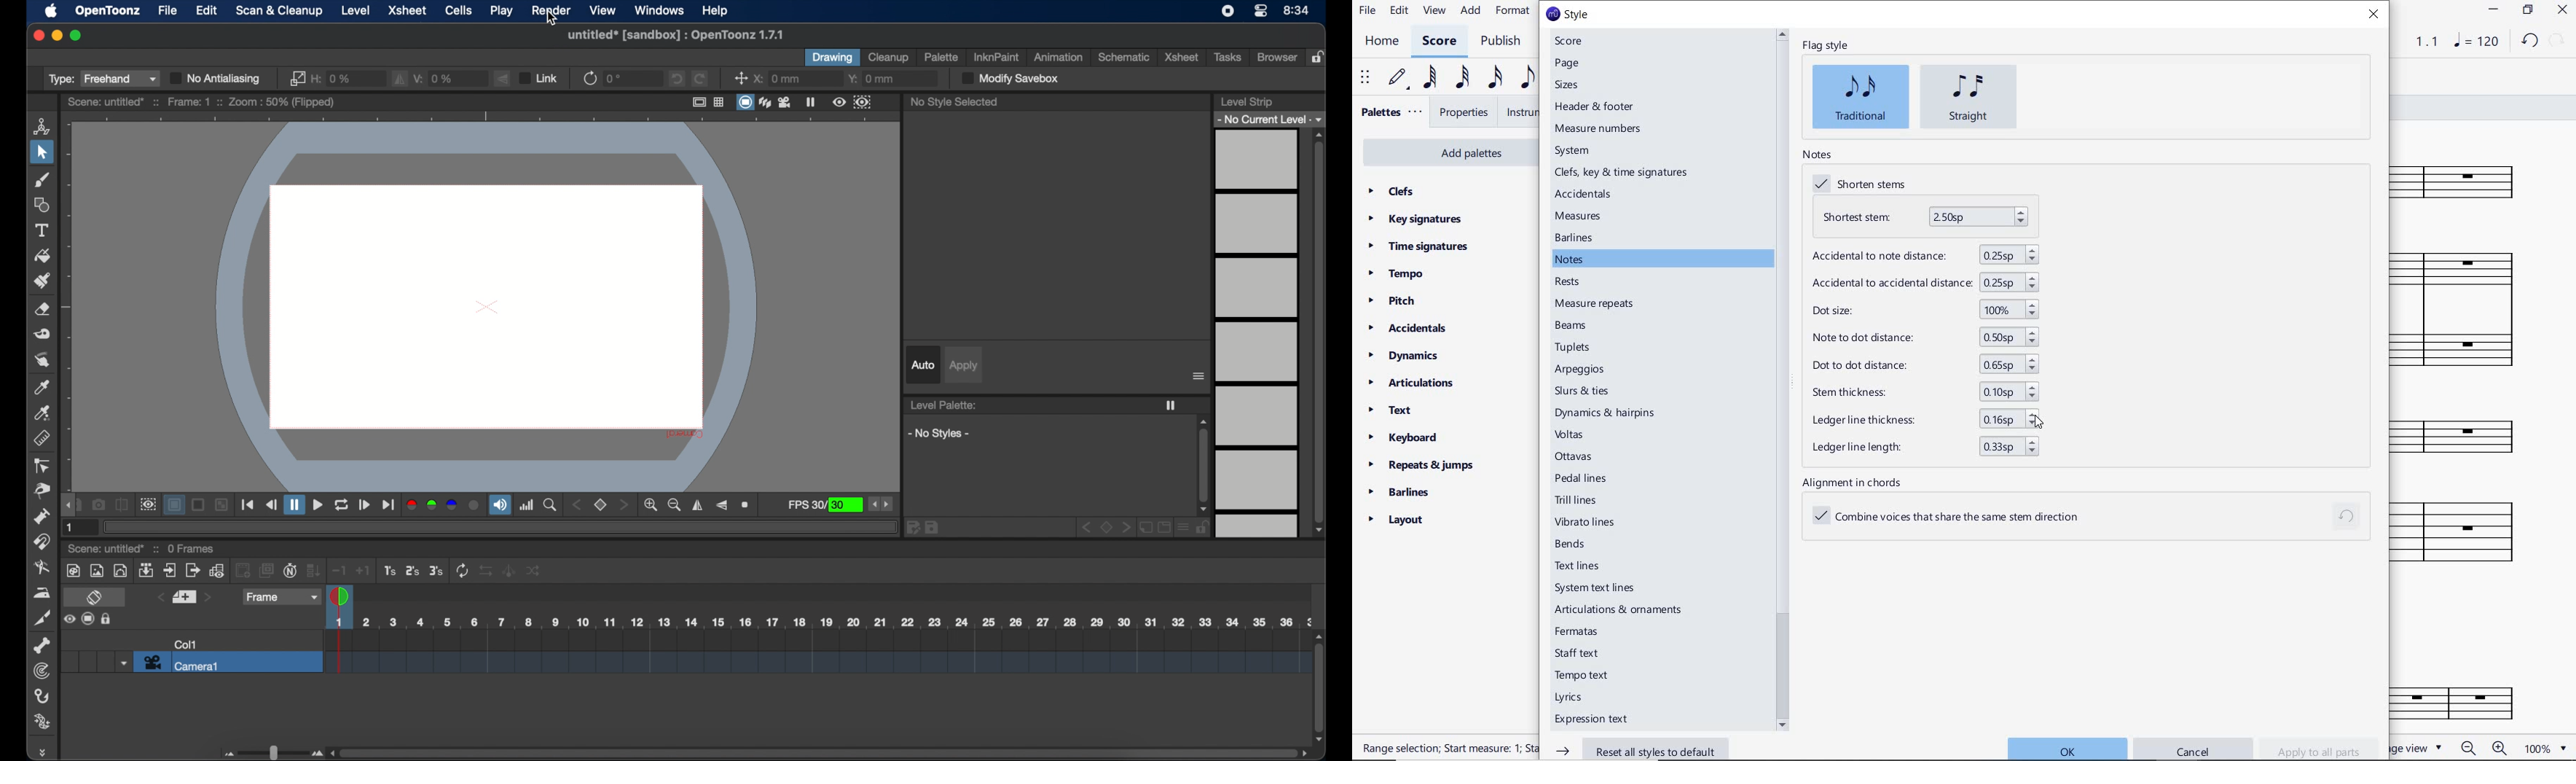 The height and width of the screenshot is (784, 2576). Describe the element at coordinates (249, 505) in the screenshot. I see `playback controls` at that location.